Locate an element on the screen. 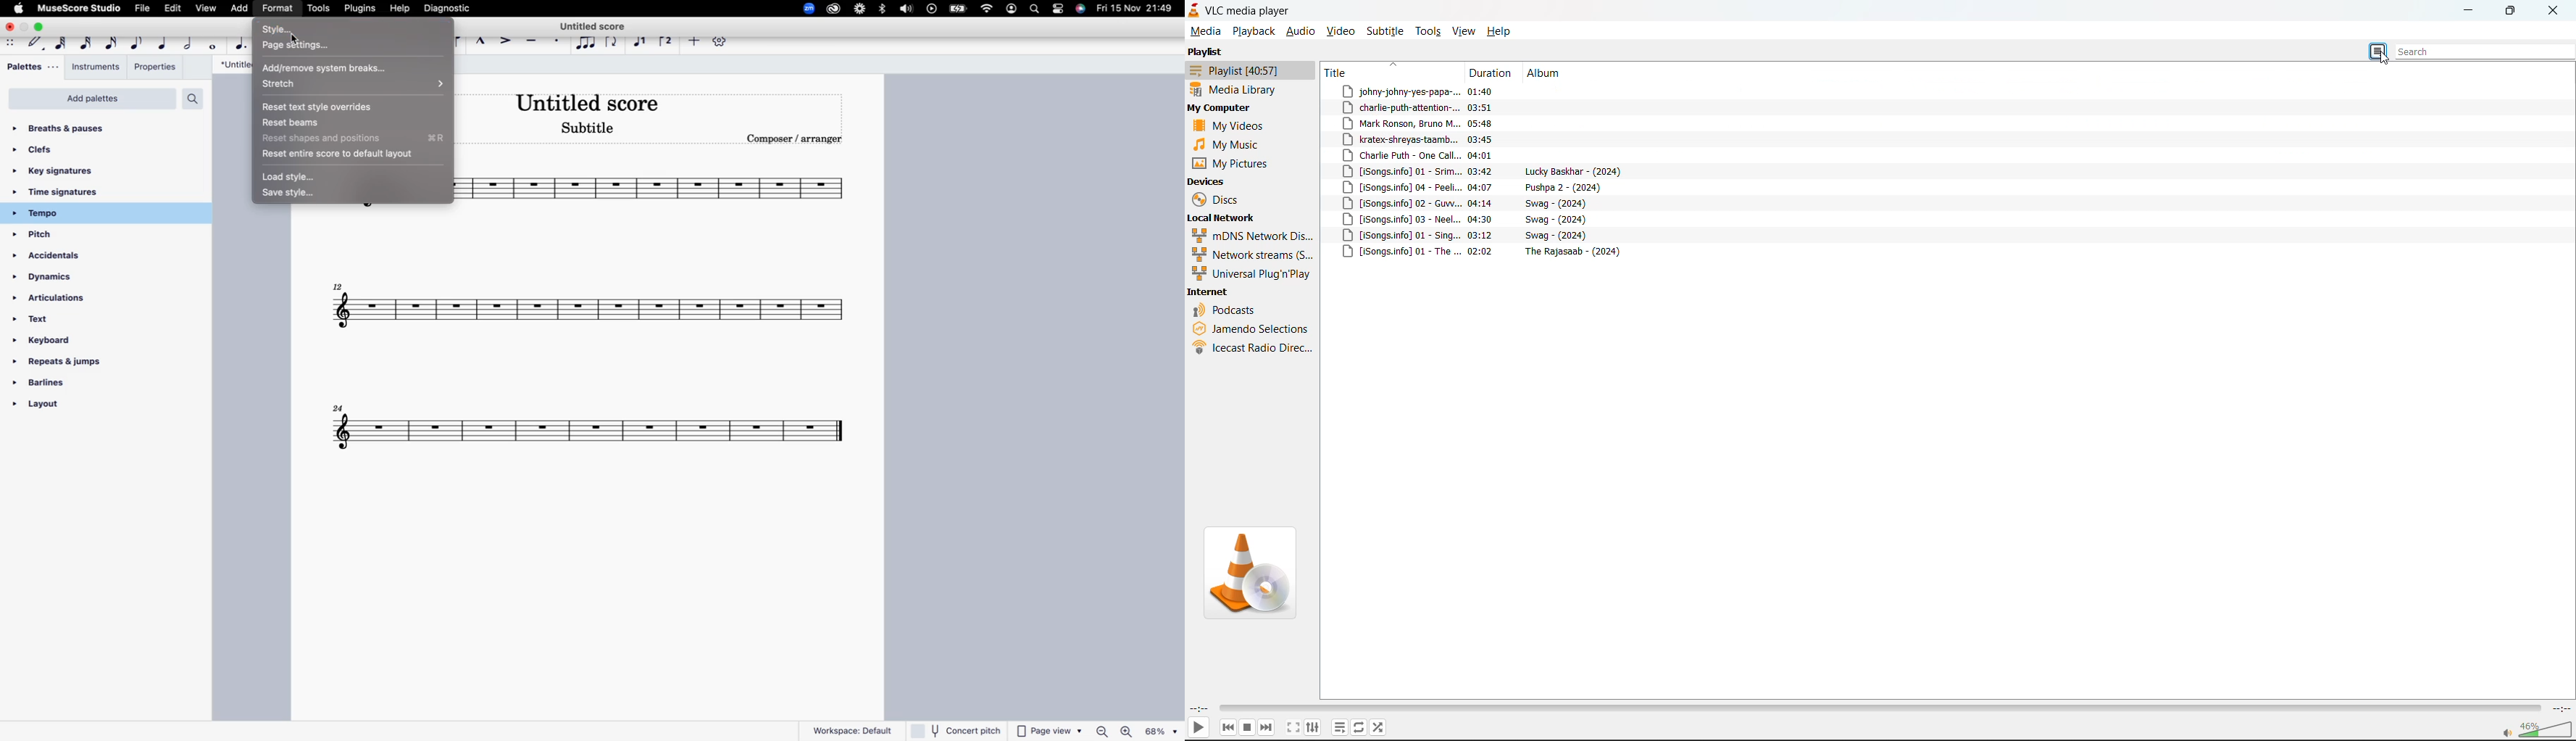  16th note is located at coordinates (111, 41).